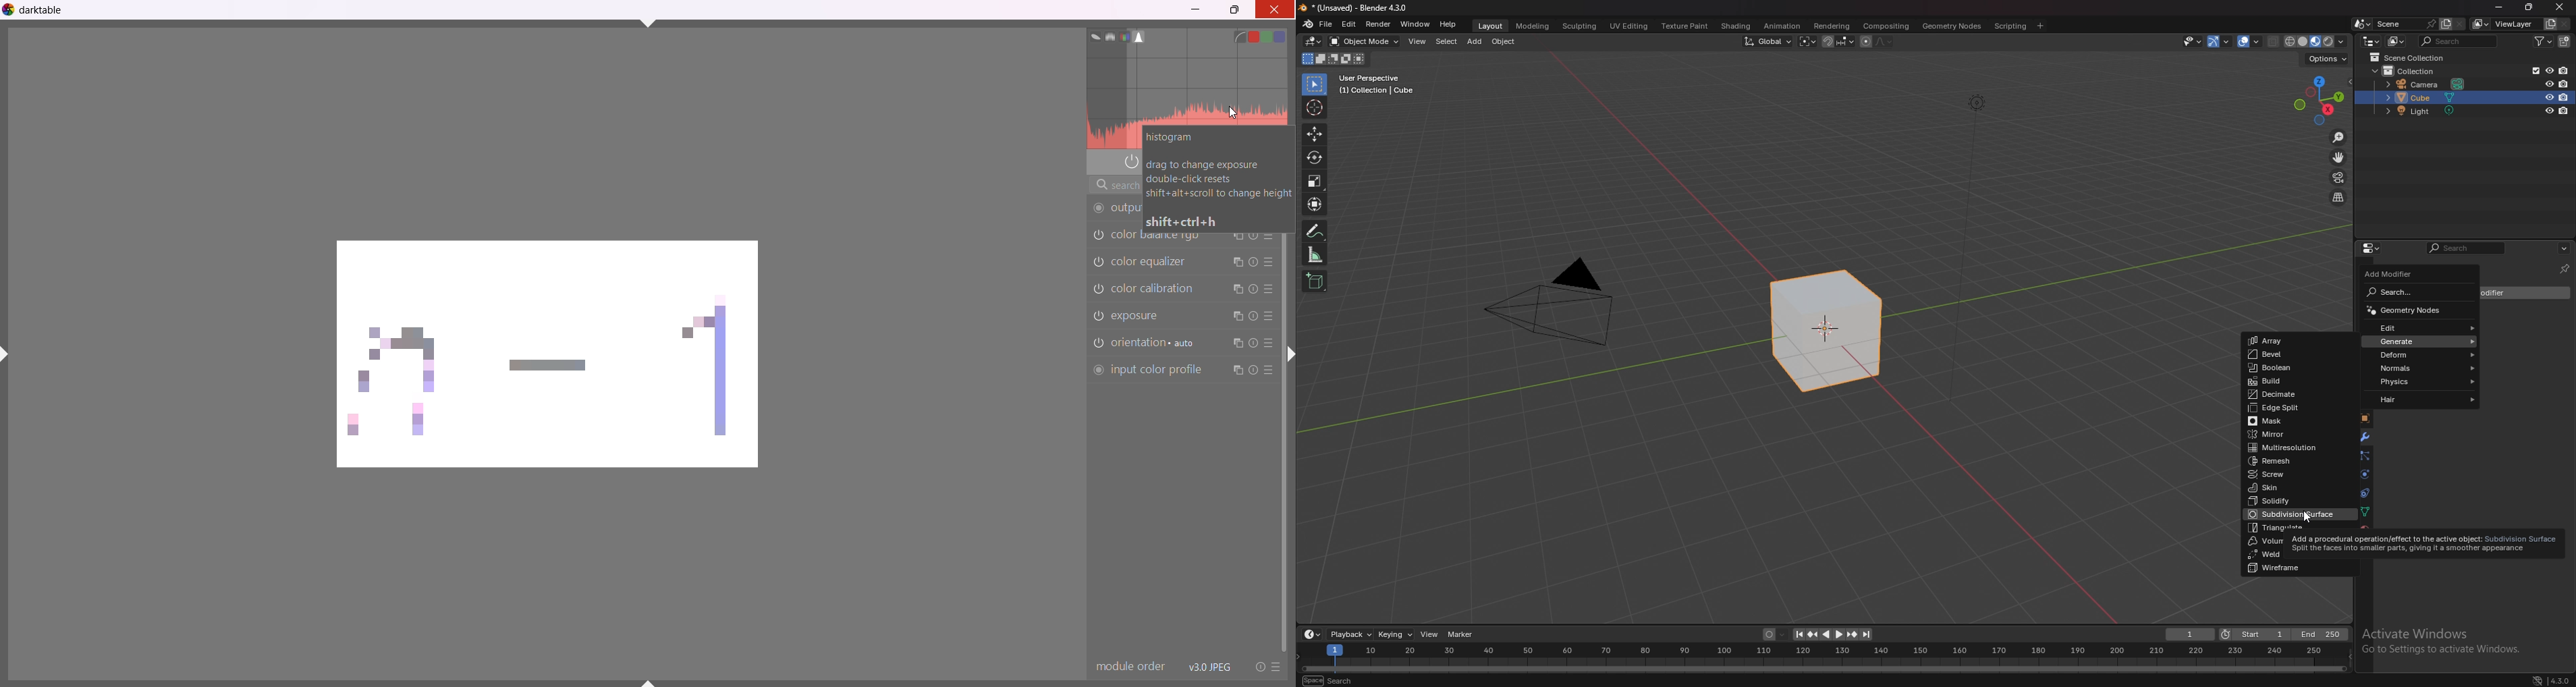 The width and height of the screenshot is (2576, 700). Describe the element at coordinates (1257, 666) in the screenshot. I see `reset` at that location.